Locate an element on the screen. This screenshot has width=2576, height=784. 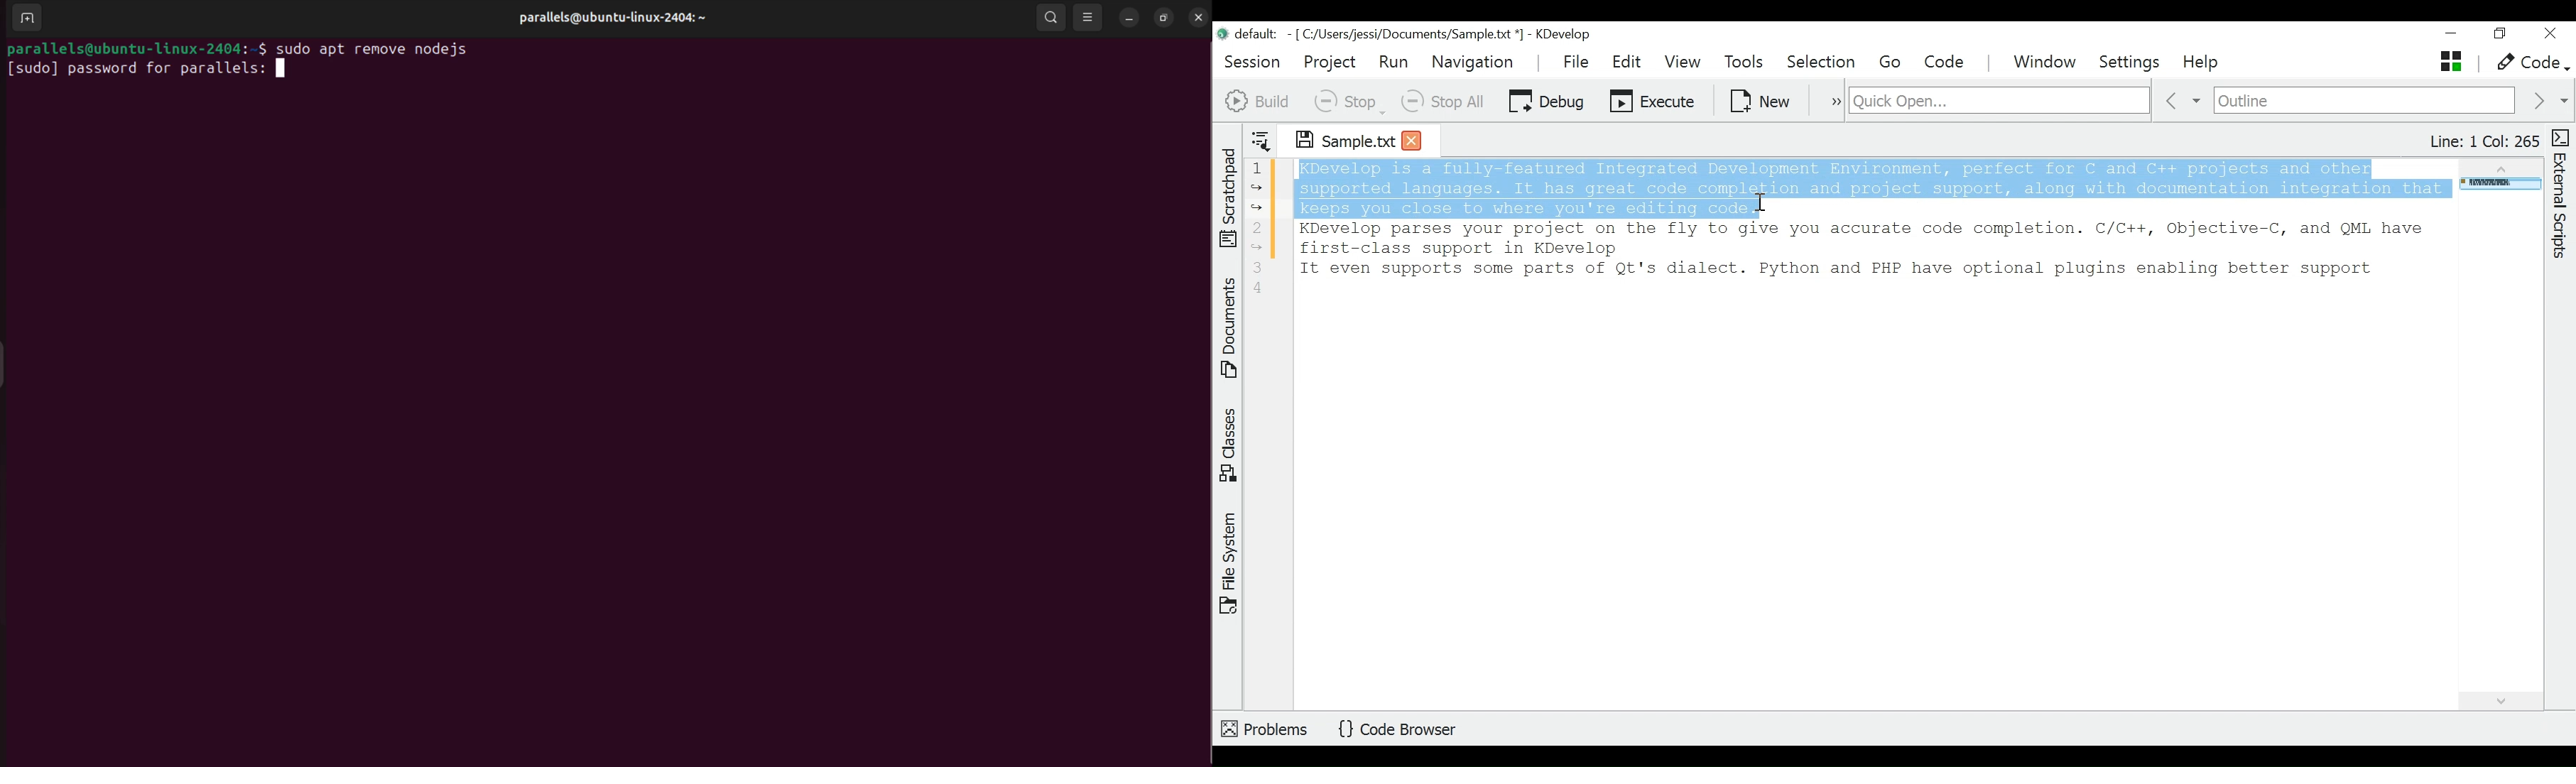
Quick Open... is located at coordinates (1997, 101).